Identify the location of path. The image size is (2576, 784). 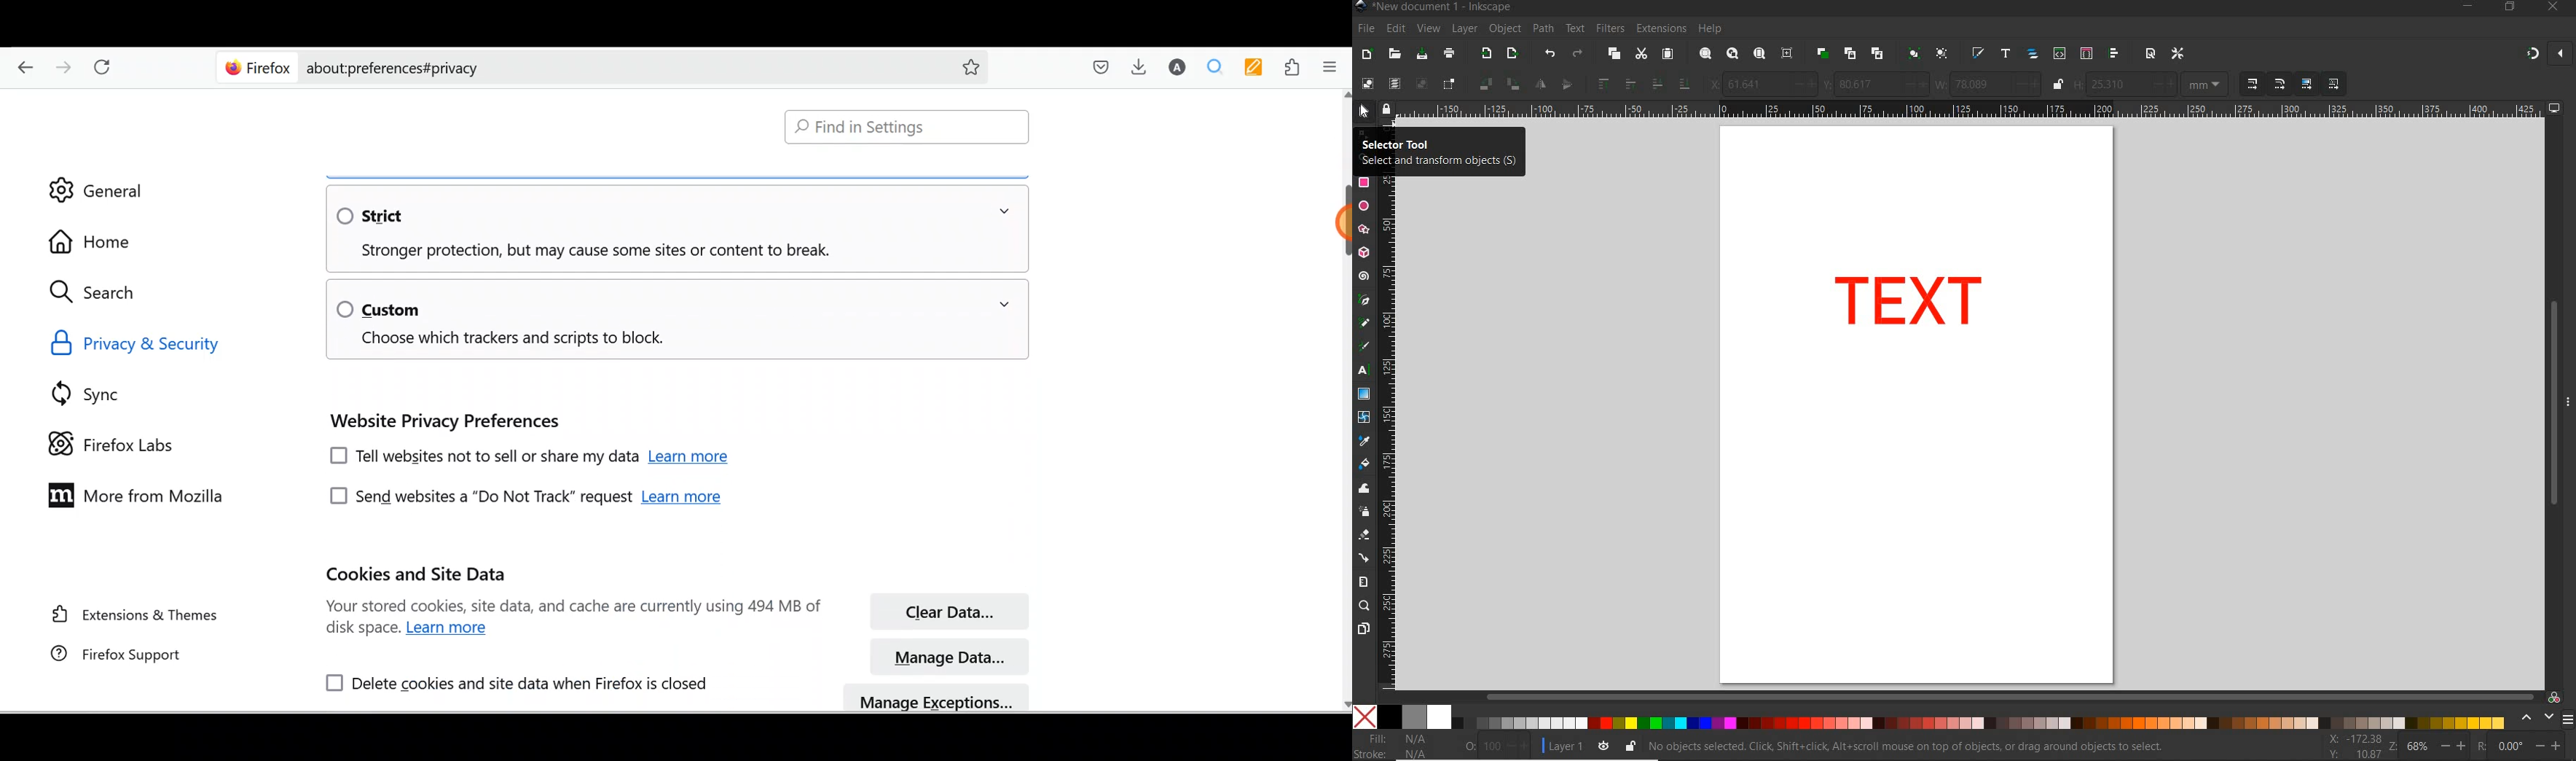
(1543, 29).